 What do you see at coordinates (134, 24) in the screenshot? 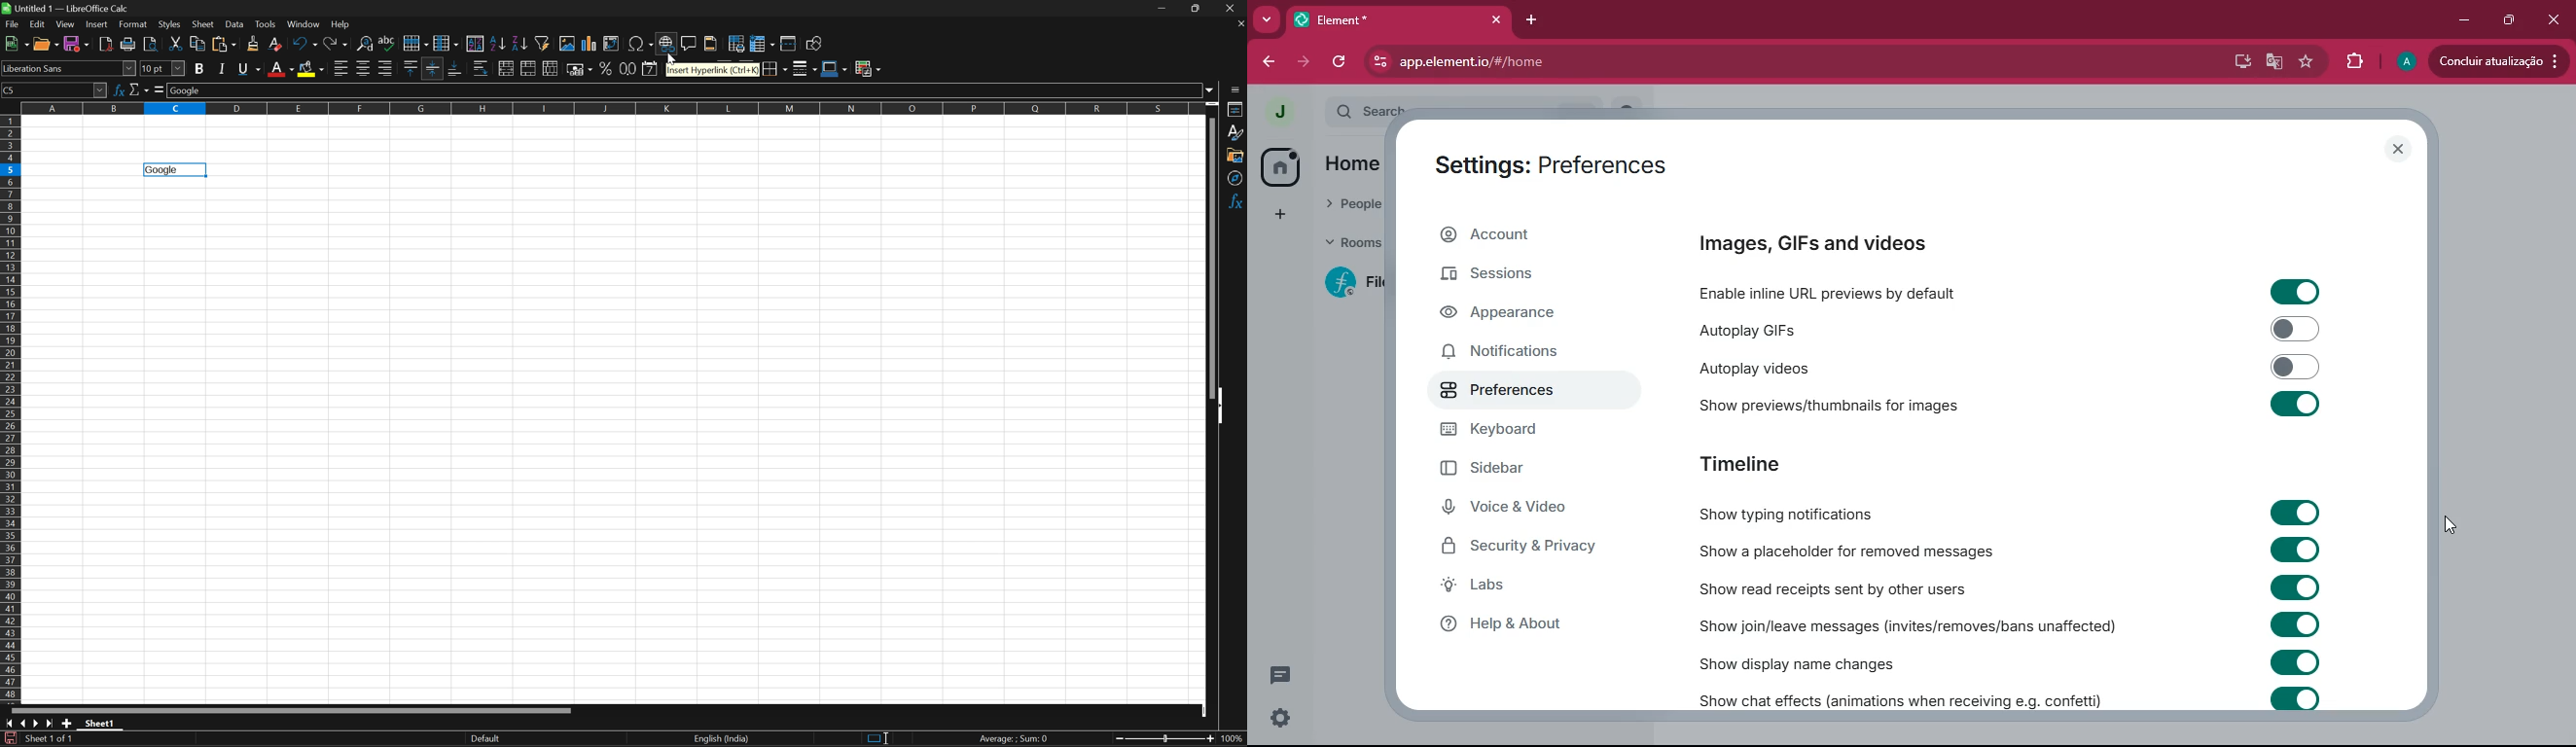
I see `Format` at bounding box center [134, 24].